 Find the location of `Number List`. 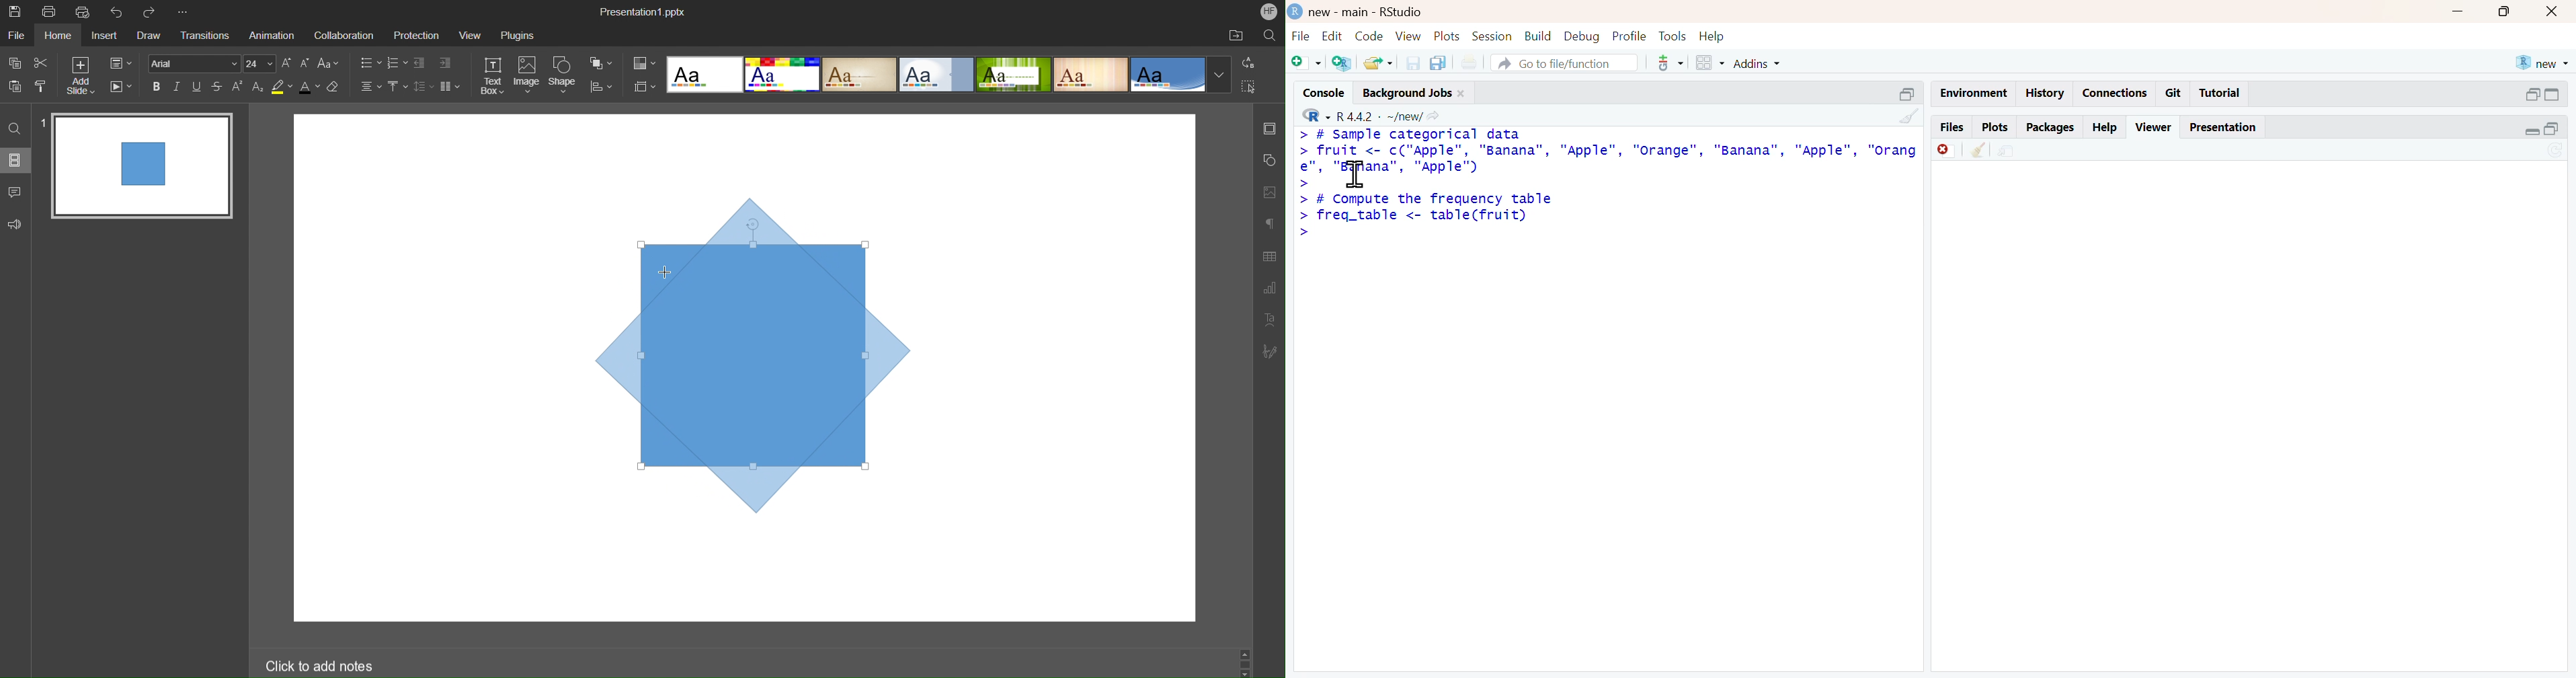

Number List is located at coordinates (398, 63).